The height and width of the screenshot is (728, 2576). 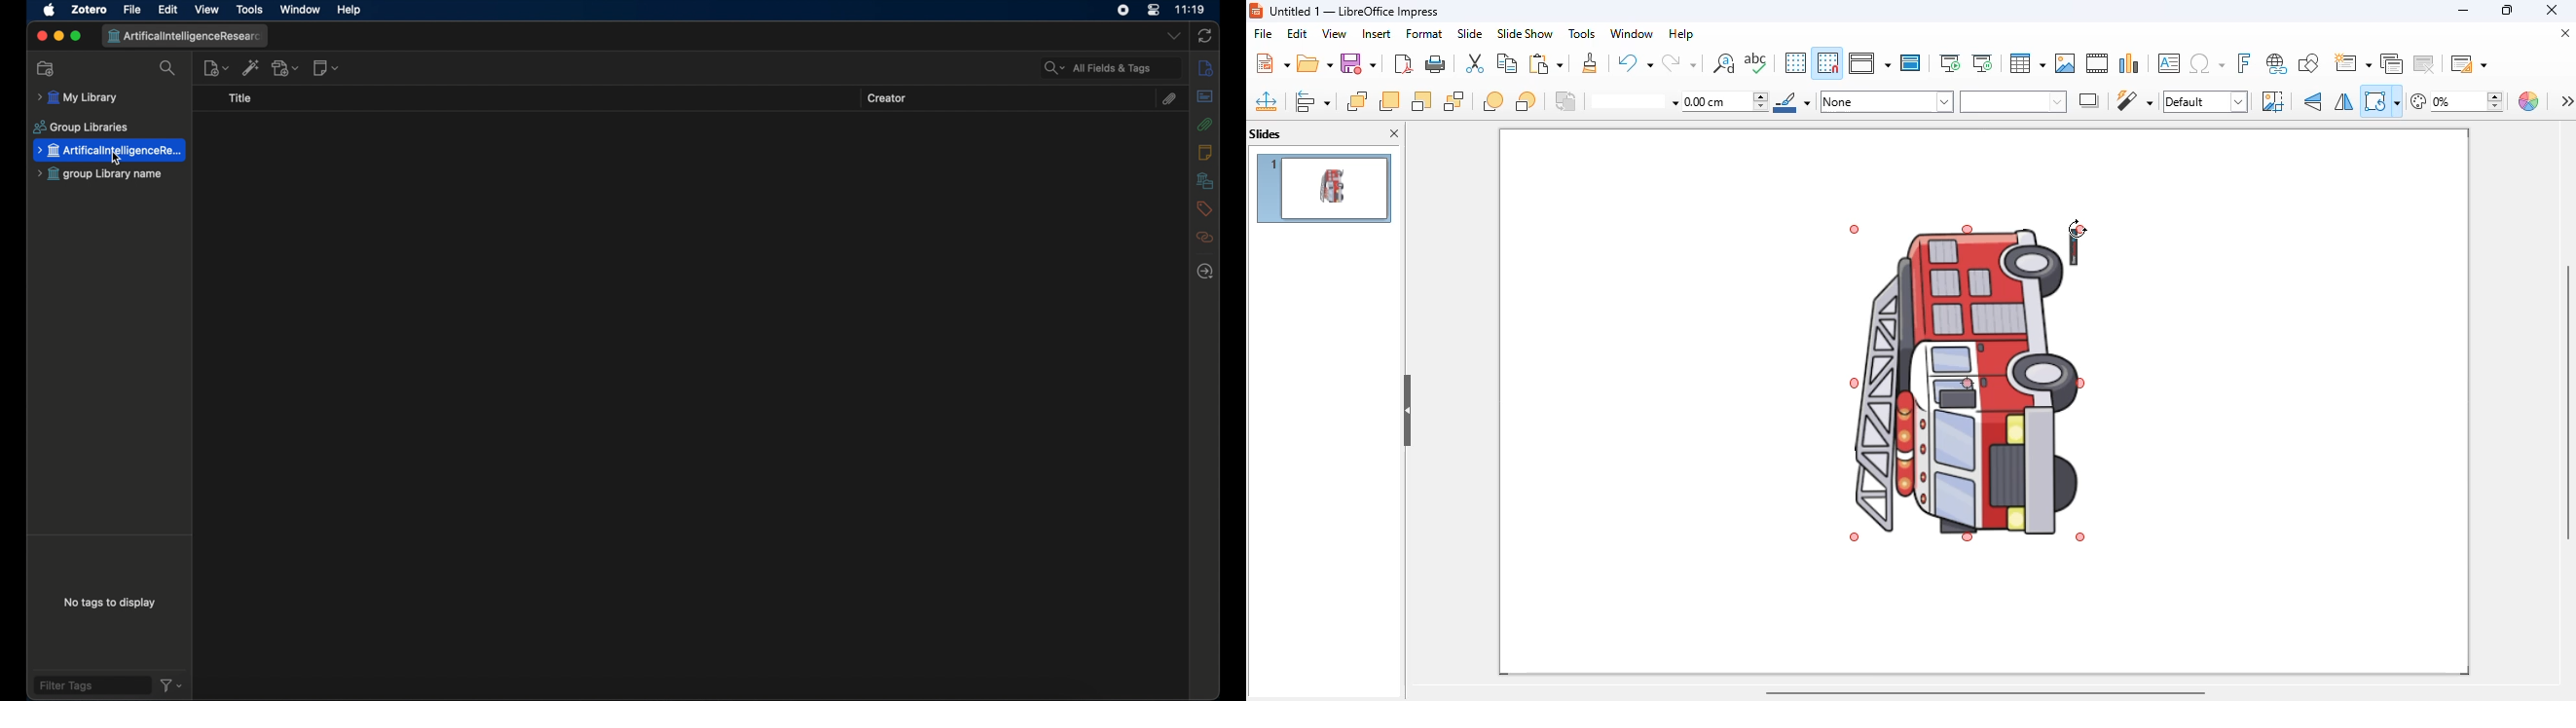 I want to click on filter dropdown, so click(x=171, y=685).